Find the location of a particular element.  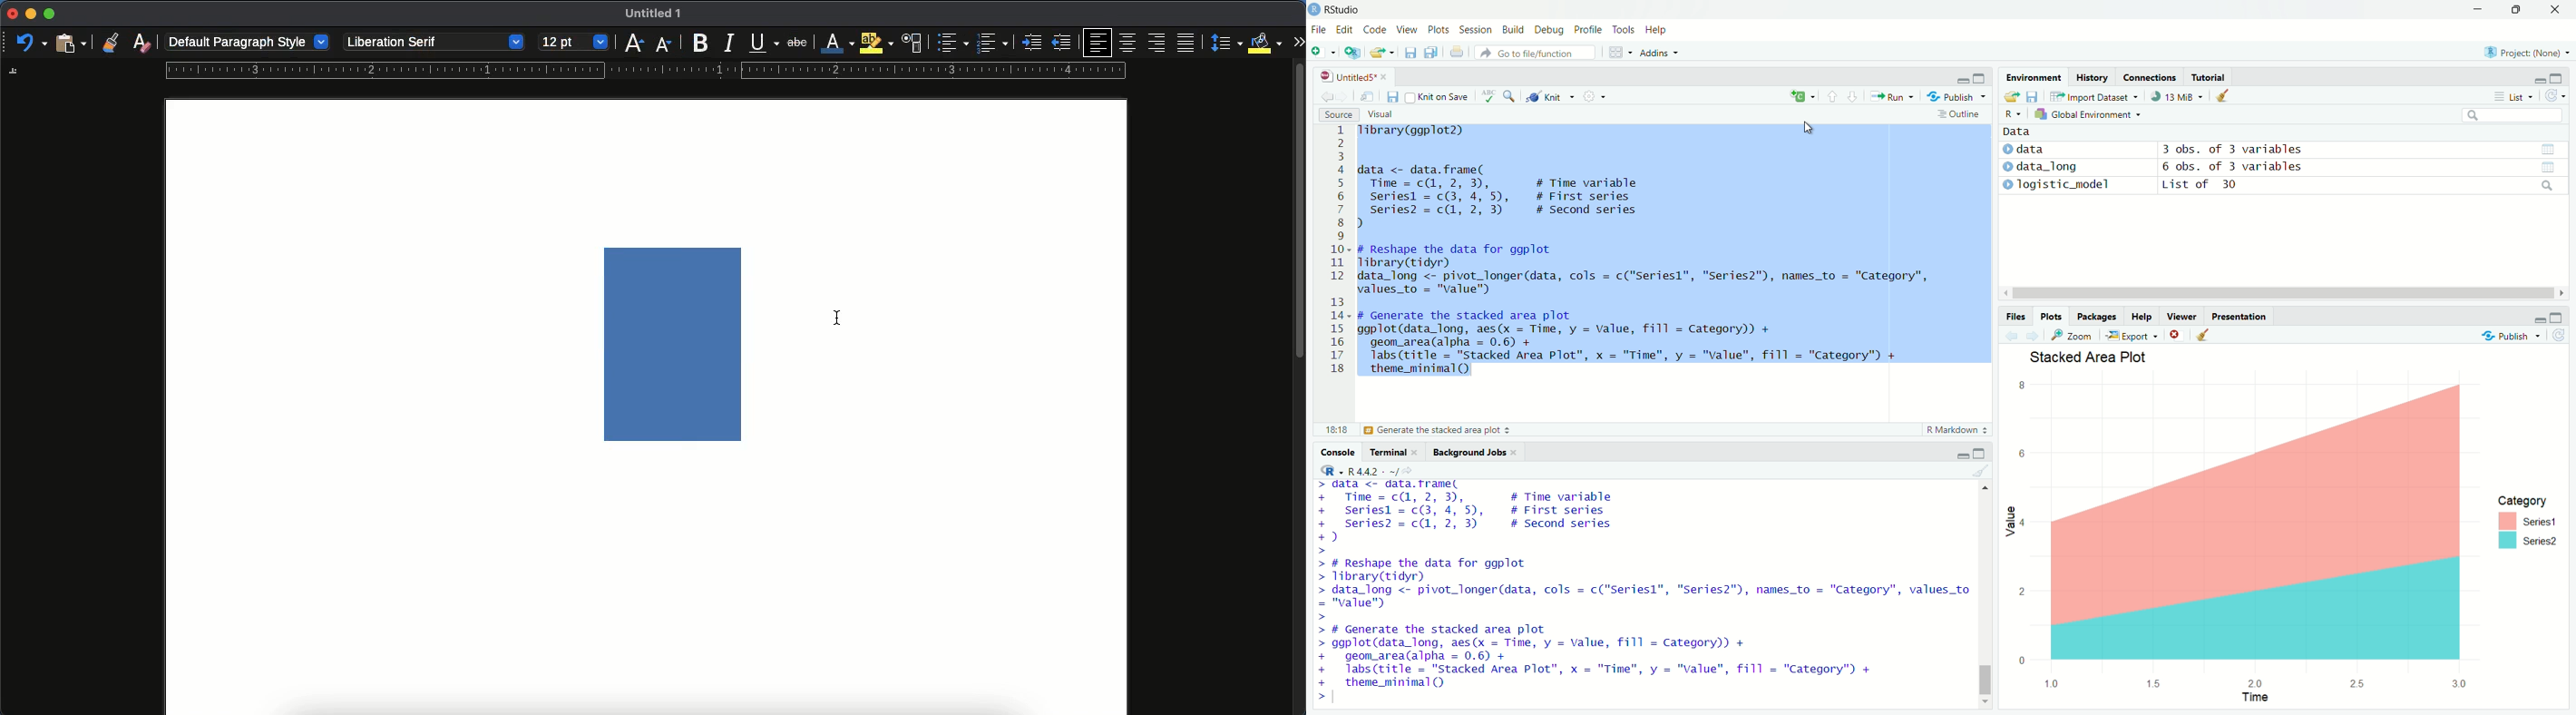

R Markdown  is located at coordinates (1945, 428).